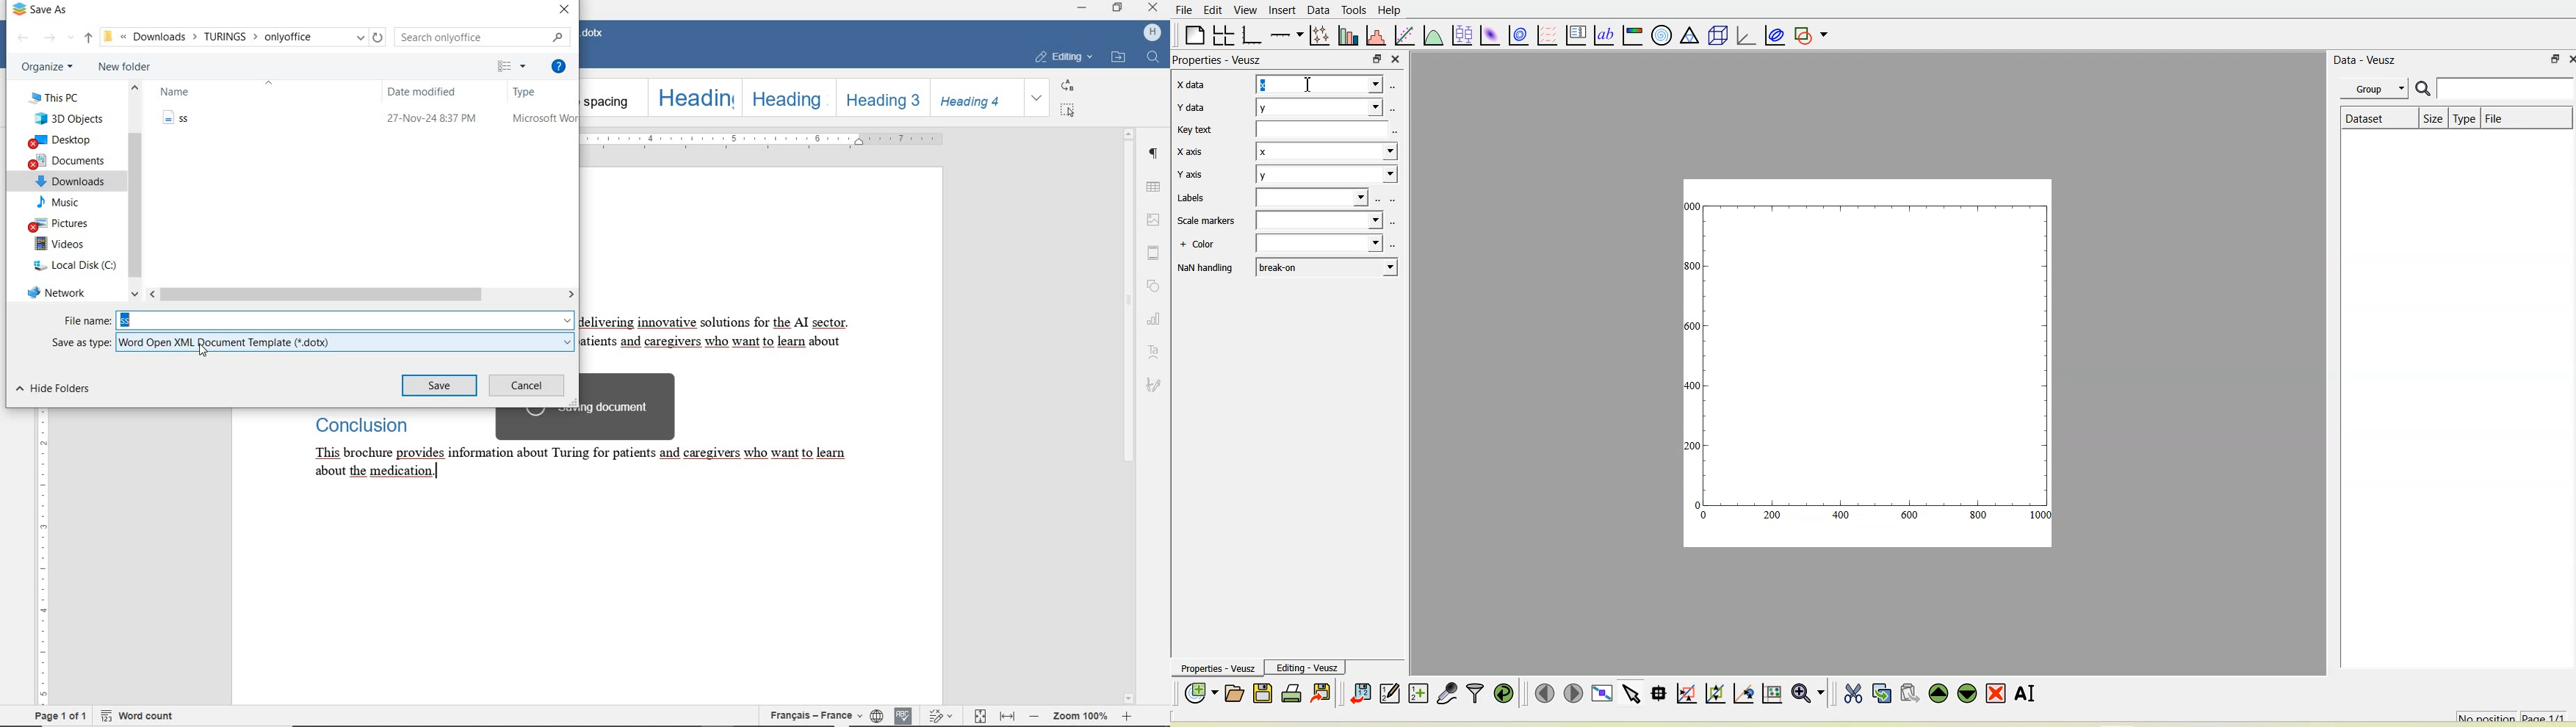 The height and width of the screenshot is (728, 2576). What do you see at coordinates (813, 714) in the screenshot?
I see `TEXT LANGUAGE` at bounding box center [813, 714].